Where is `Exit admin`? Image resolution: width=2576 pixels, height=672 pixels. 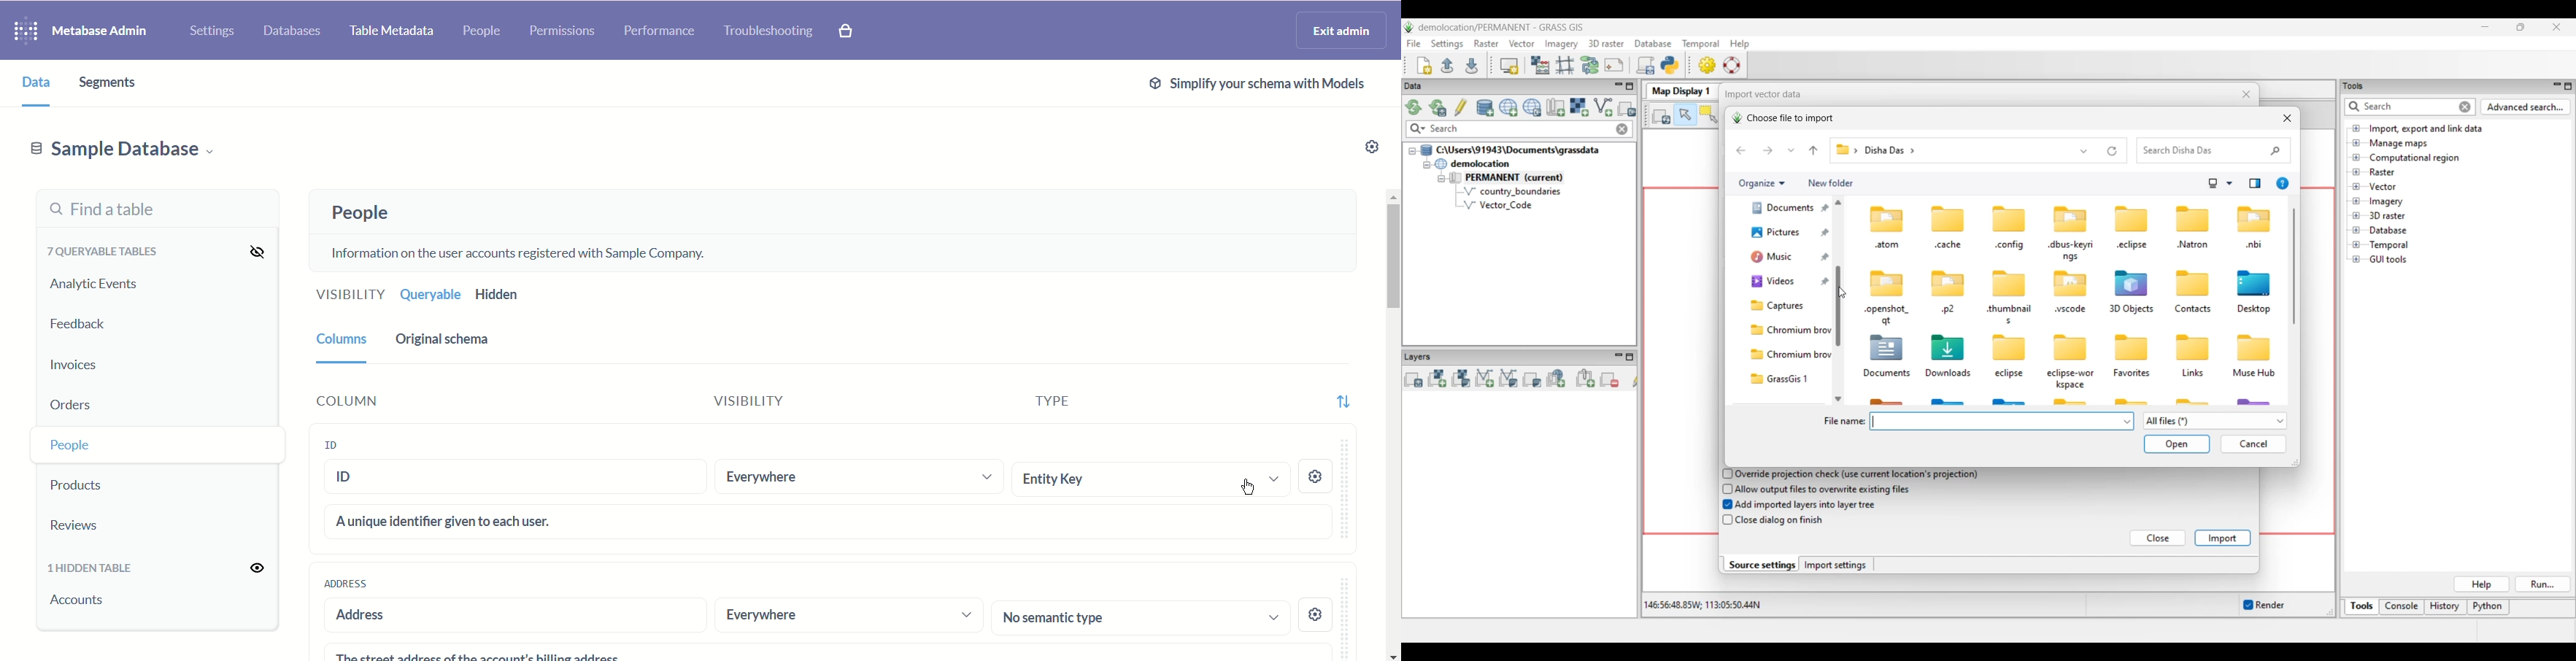
Exit admin is located at coordinates (1343, 30).